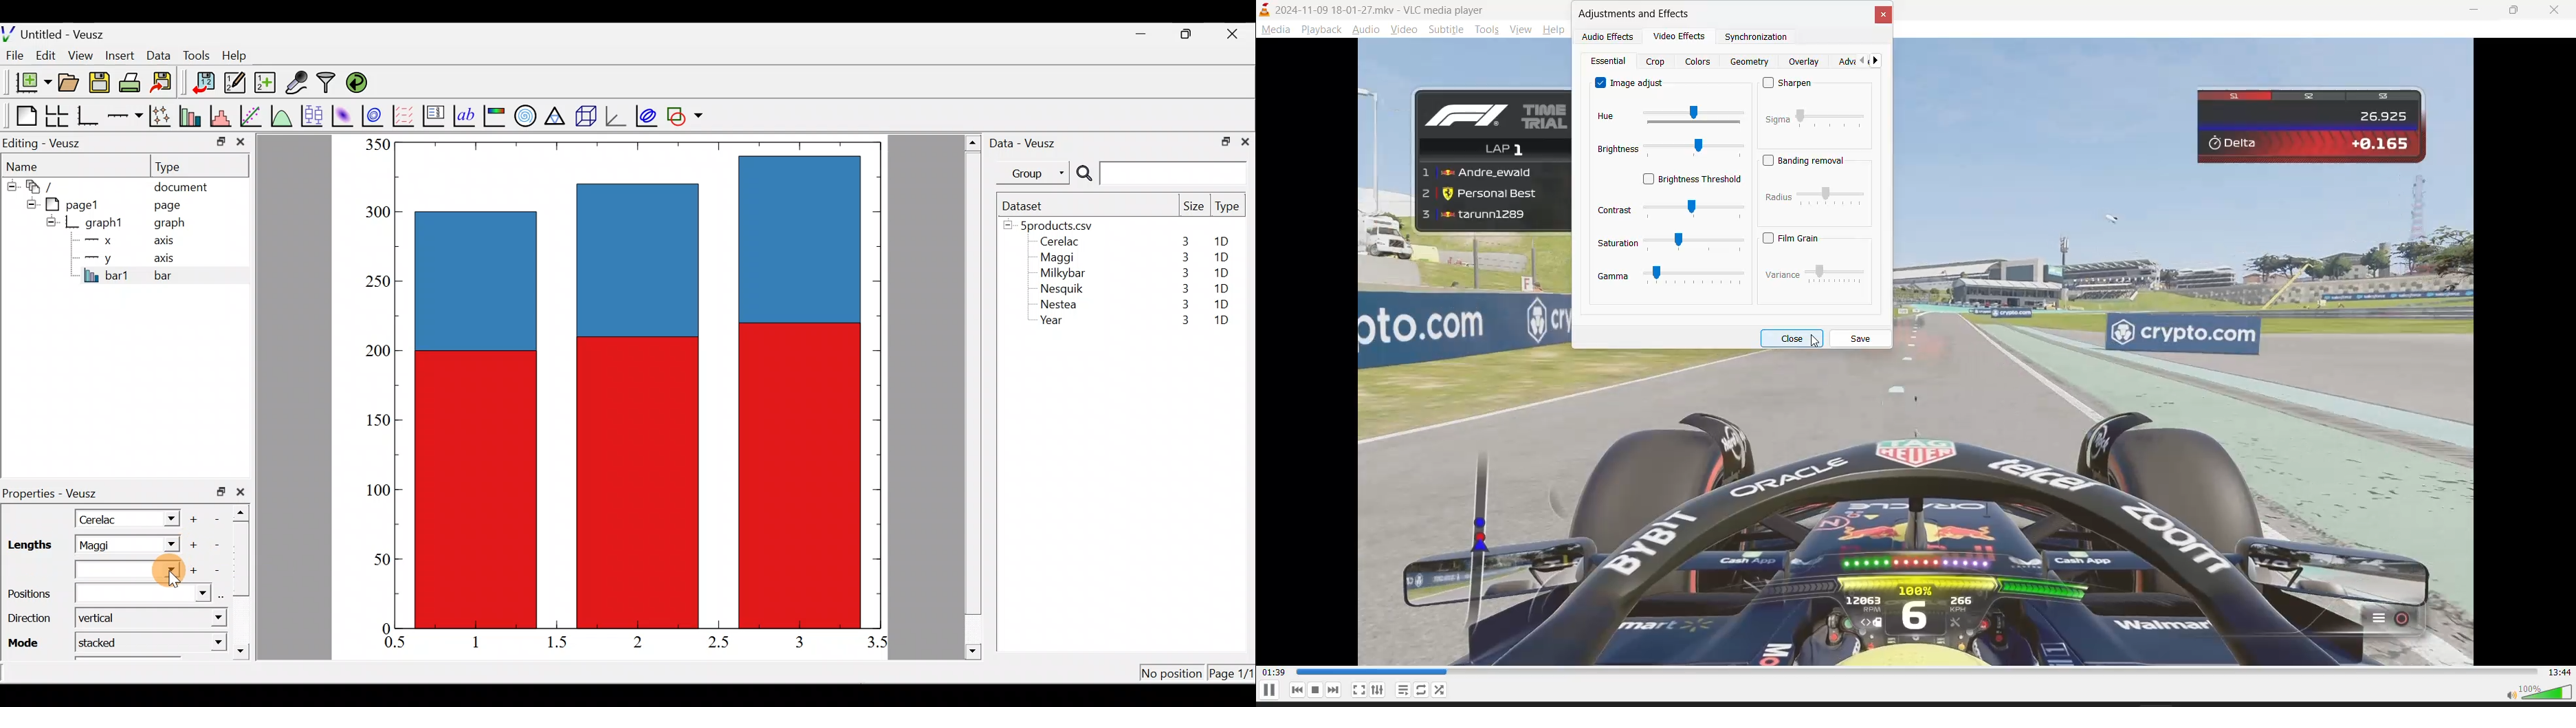 The image size is (2576, 728). Describe the element at coordinates (1358, 690) in the screenshot. I see `fullscreen` at that location.